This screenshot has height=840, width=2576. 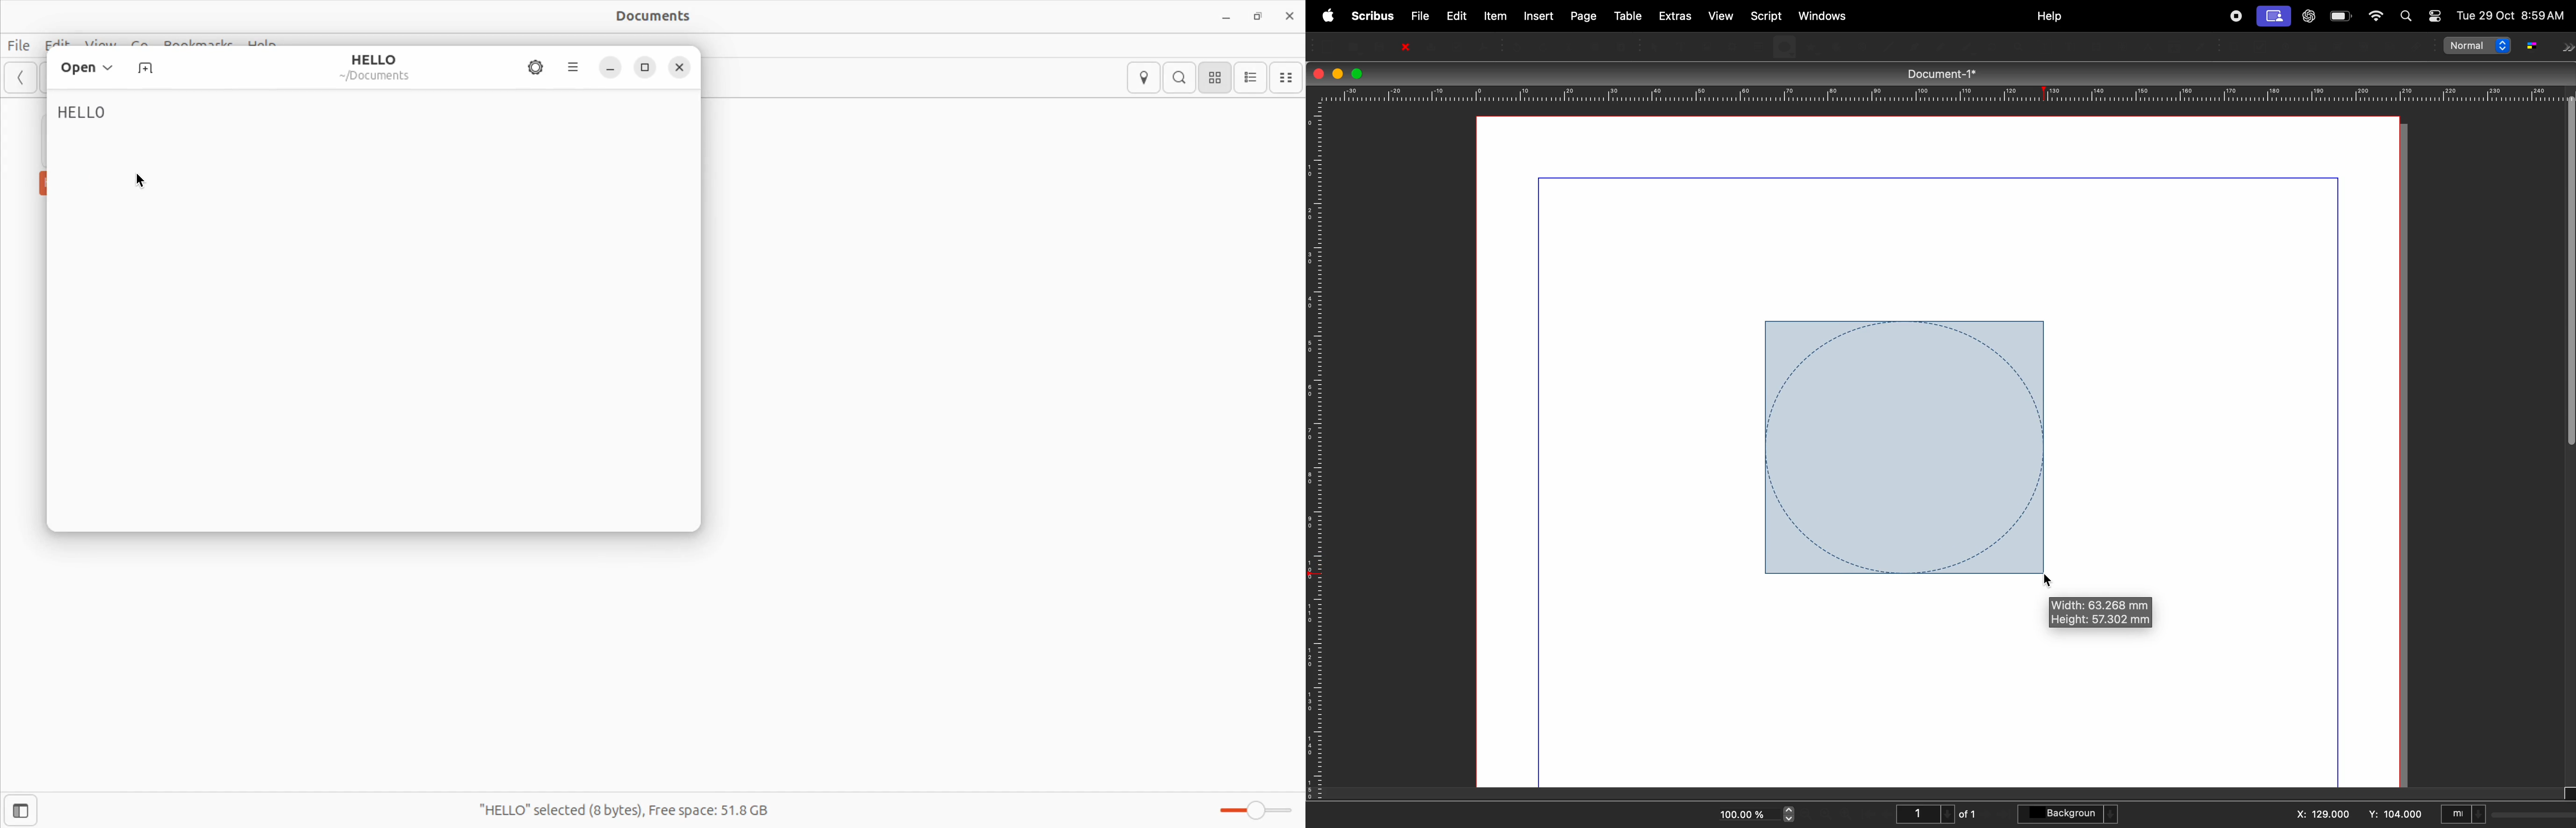 I want to click on resize, so click(x=646, y=69).